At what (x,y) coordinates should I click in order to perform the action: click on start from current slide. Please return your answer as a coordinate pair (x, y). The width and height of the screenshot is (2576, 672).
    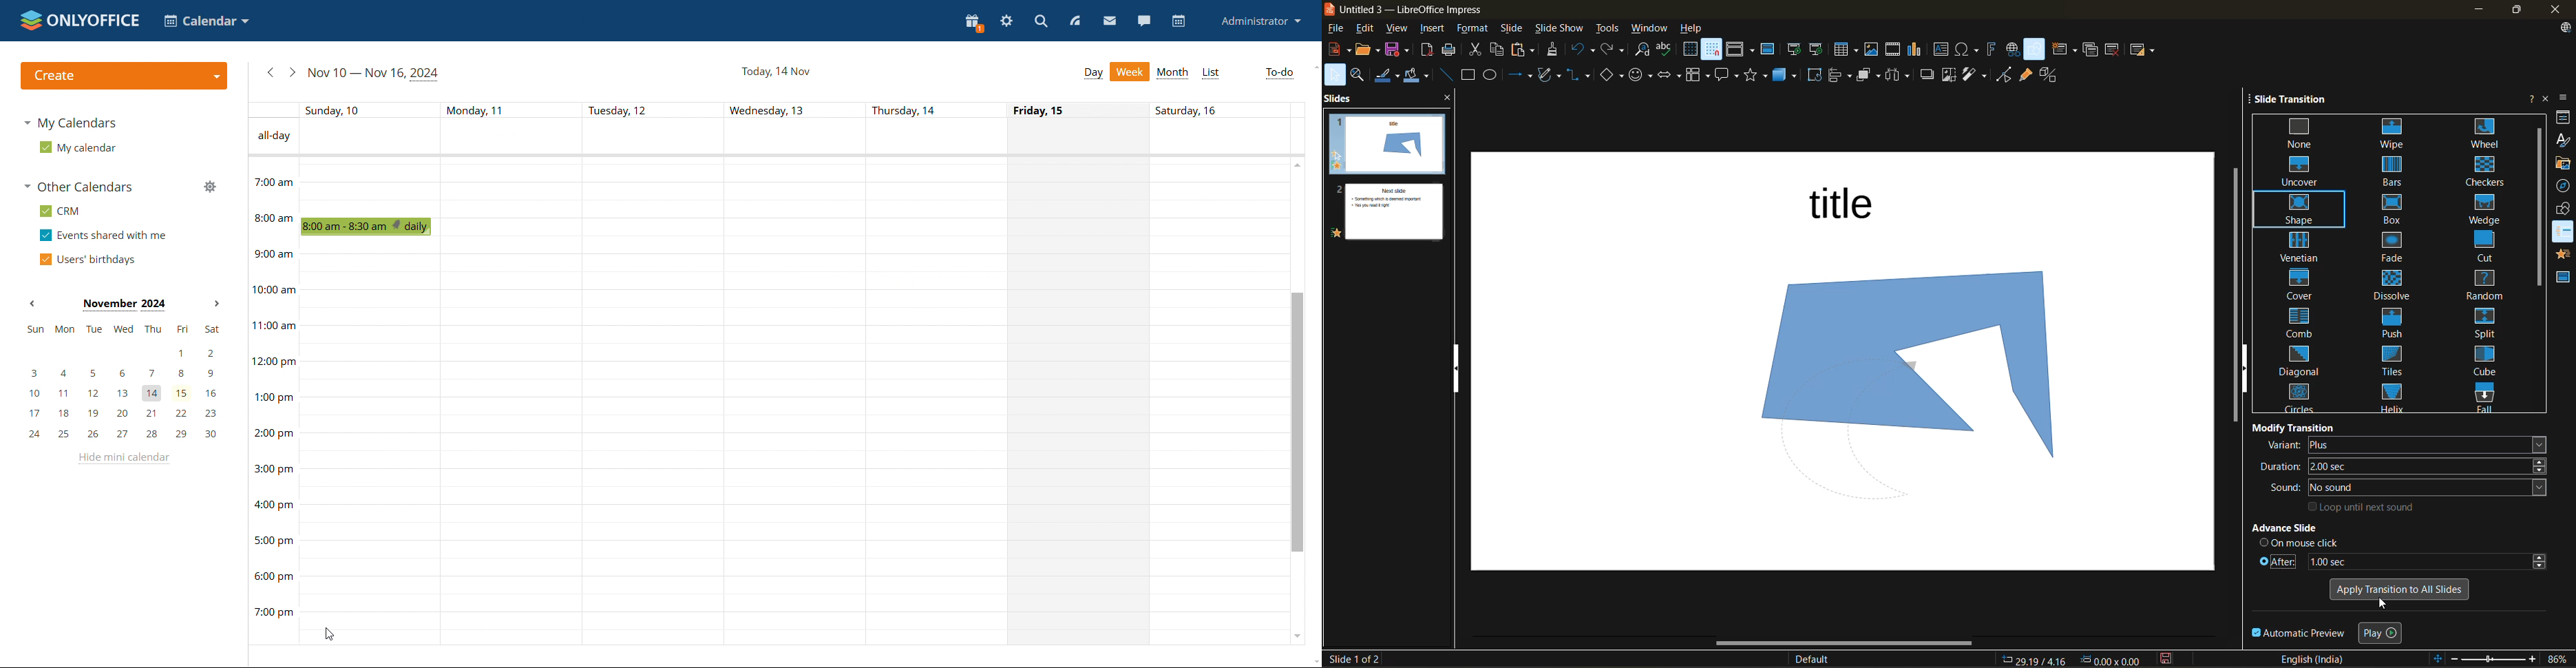
    Looking at the image, I should click on (1818, 49).